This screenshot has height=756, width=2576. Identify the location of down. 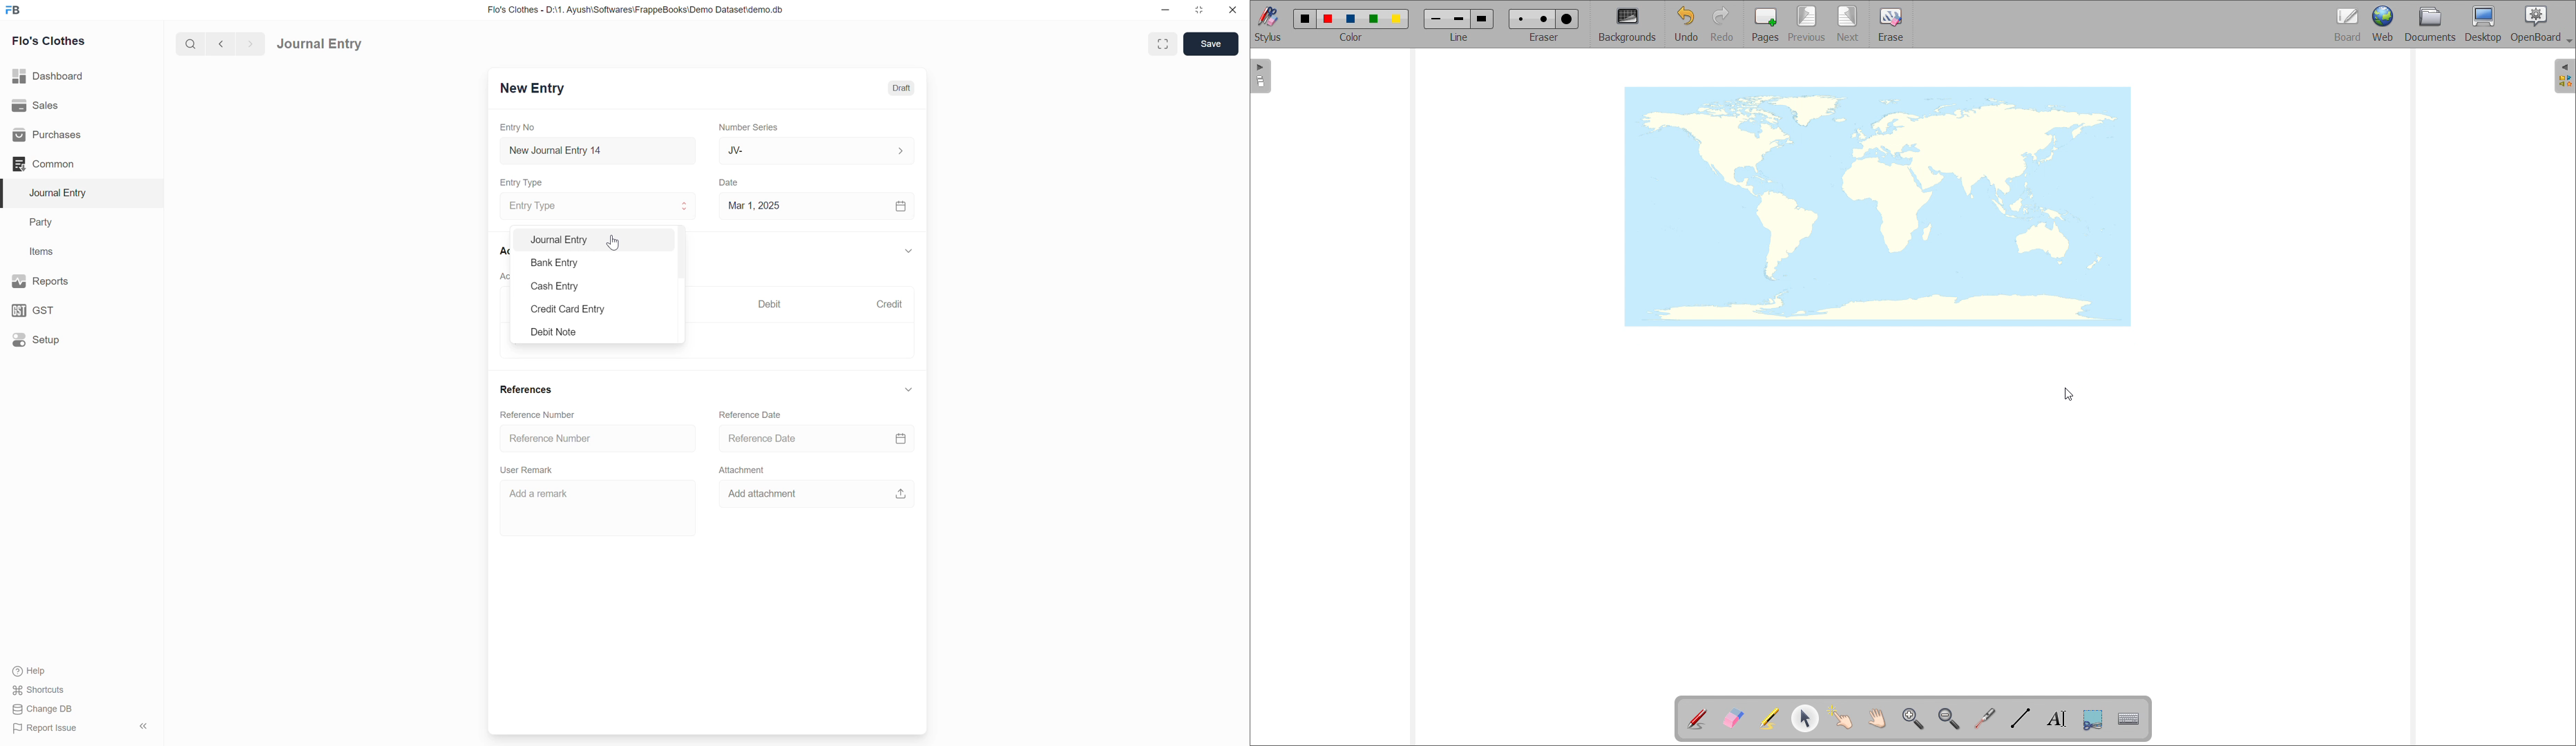
(909, 389).